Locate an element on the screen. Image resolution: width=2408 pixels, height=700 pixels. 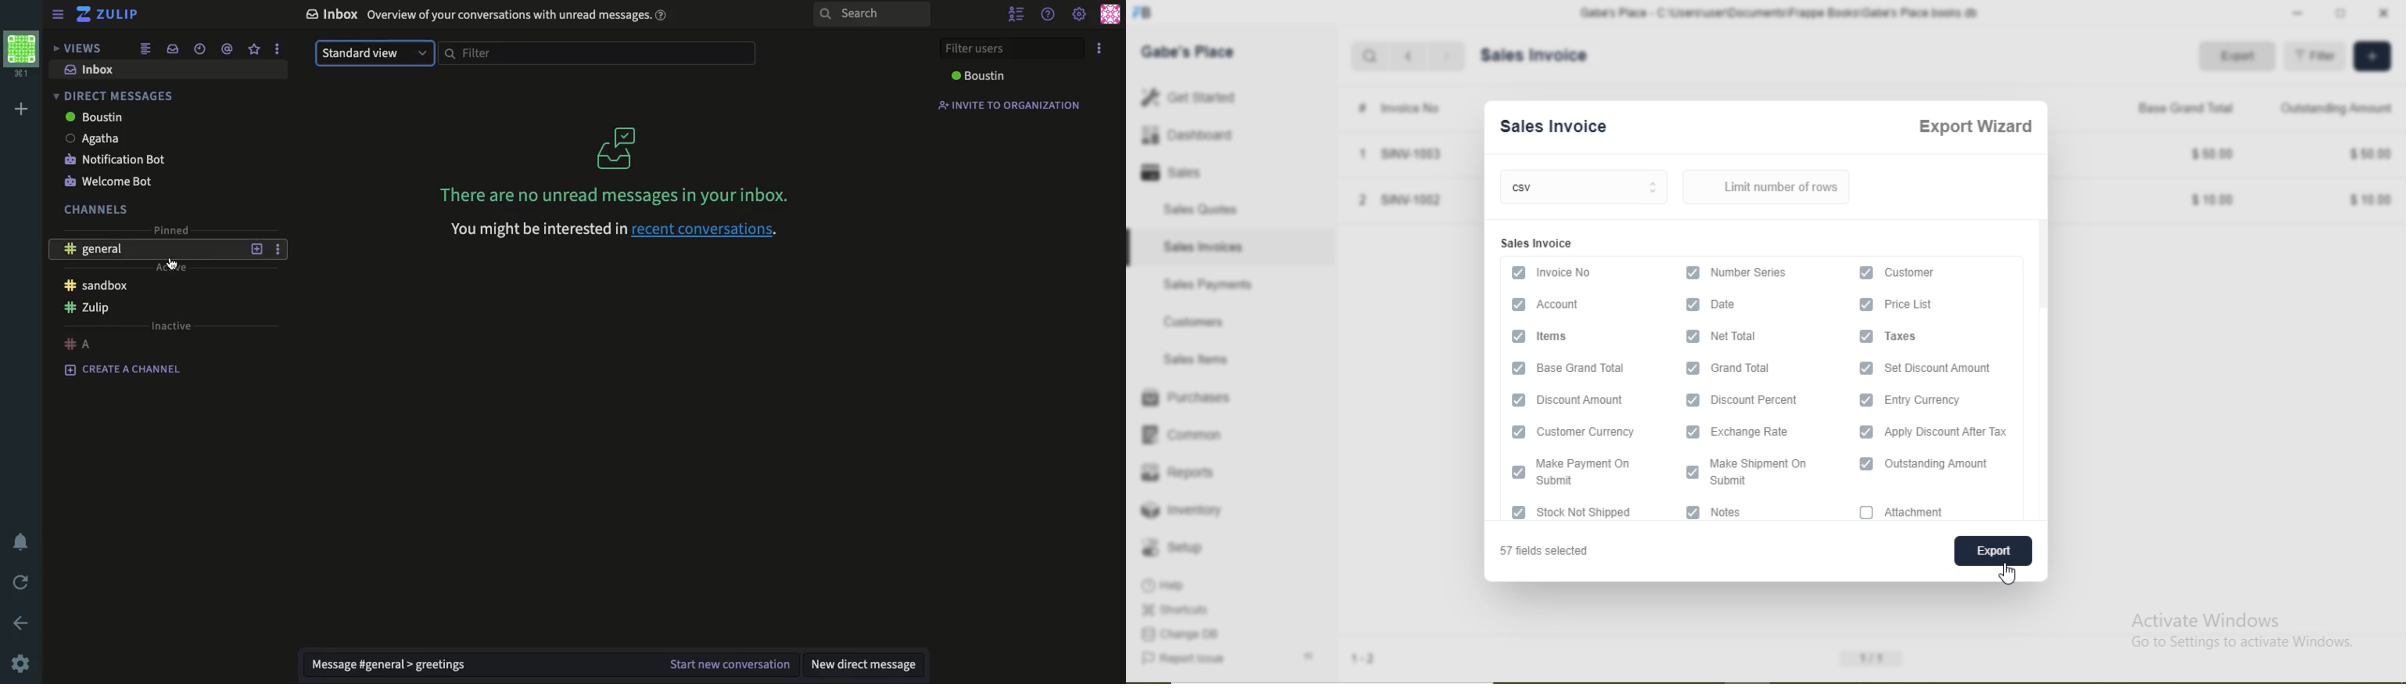
‘Net Total is located at coordinates (1748, 336).